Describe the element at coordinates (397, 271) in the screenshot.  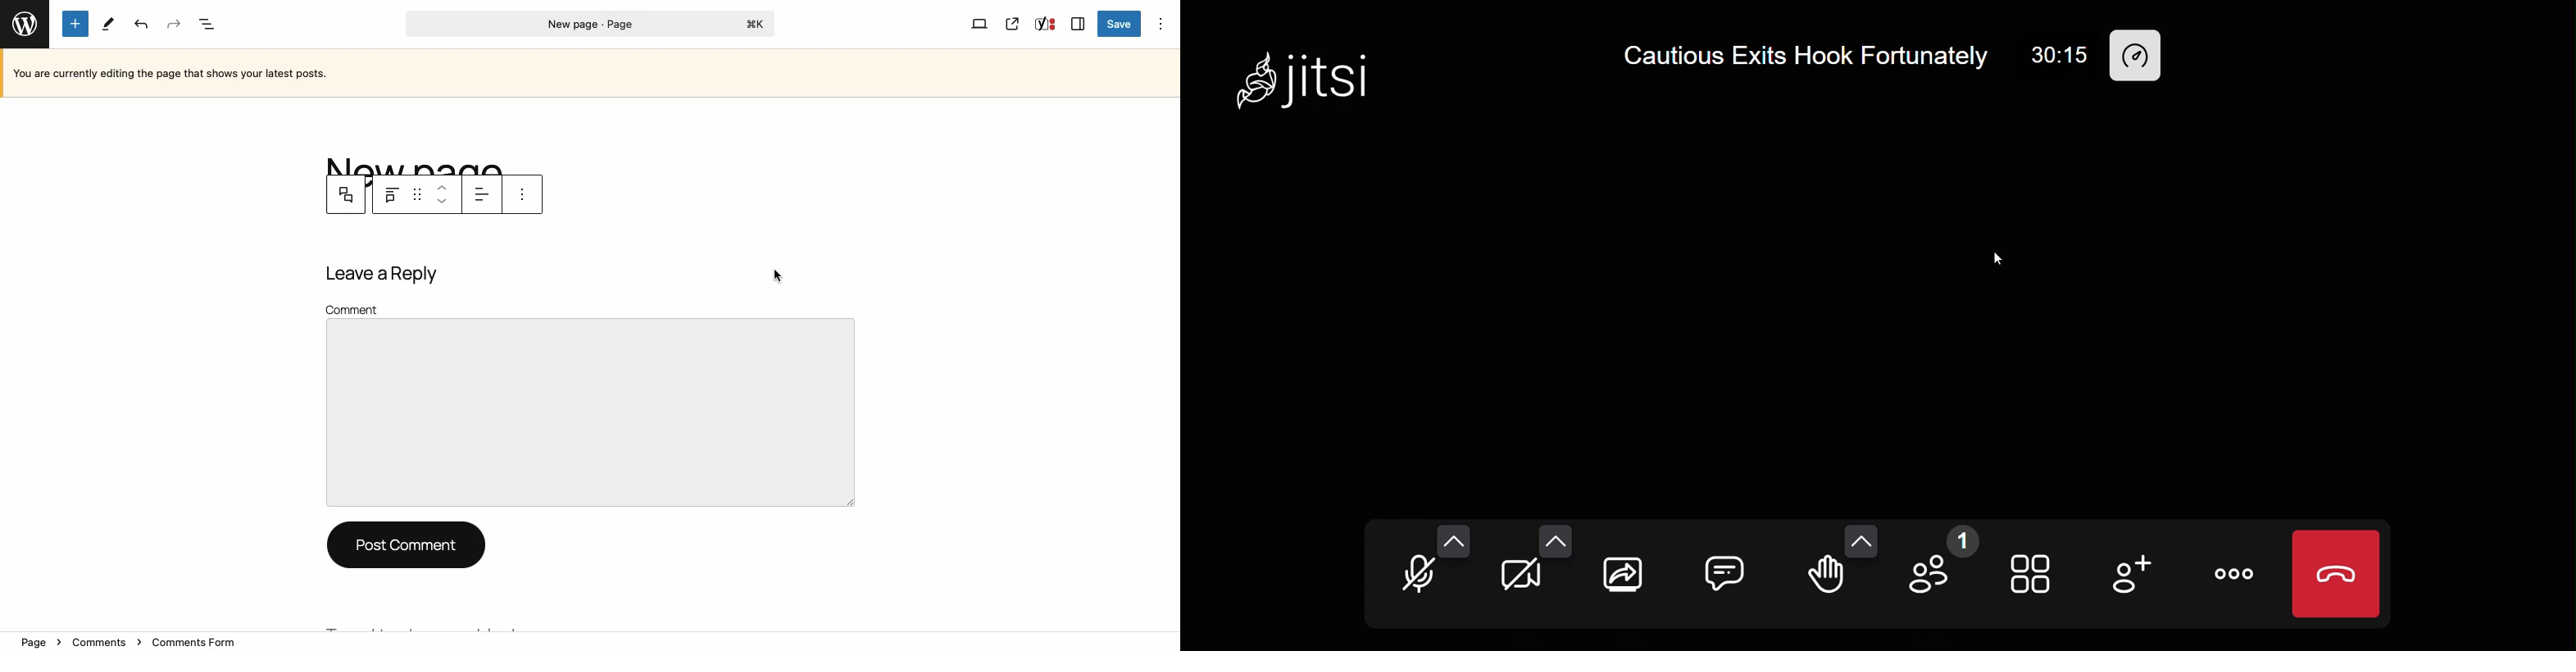
I see `Leave a reply` at that location.